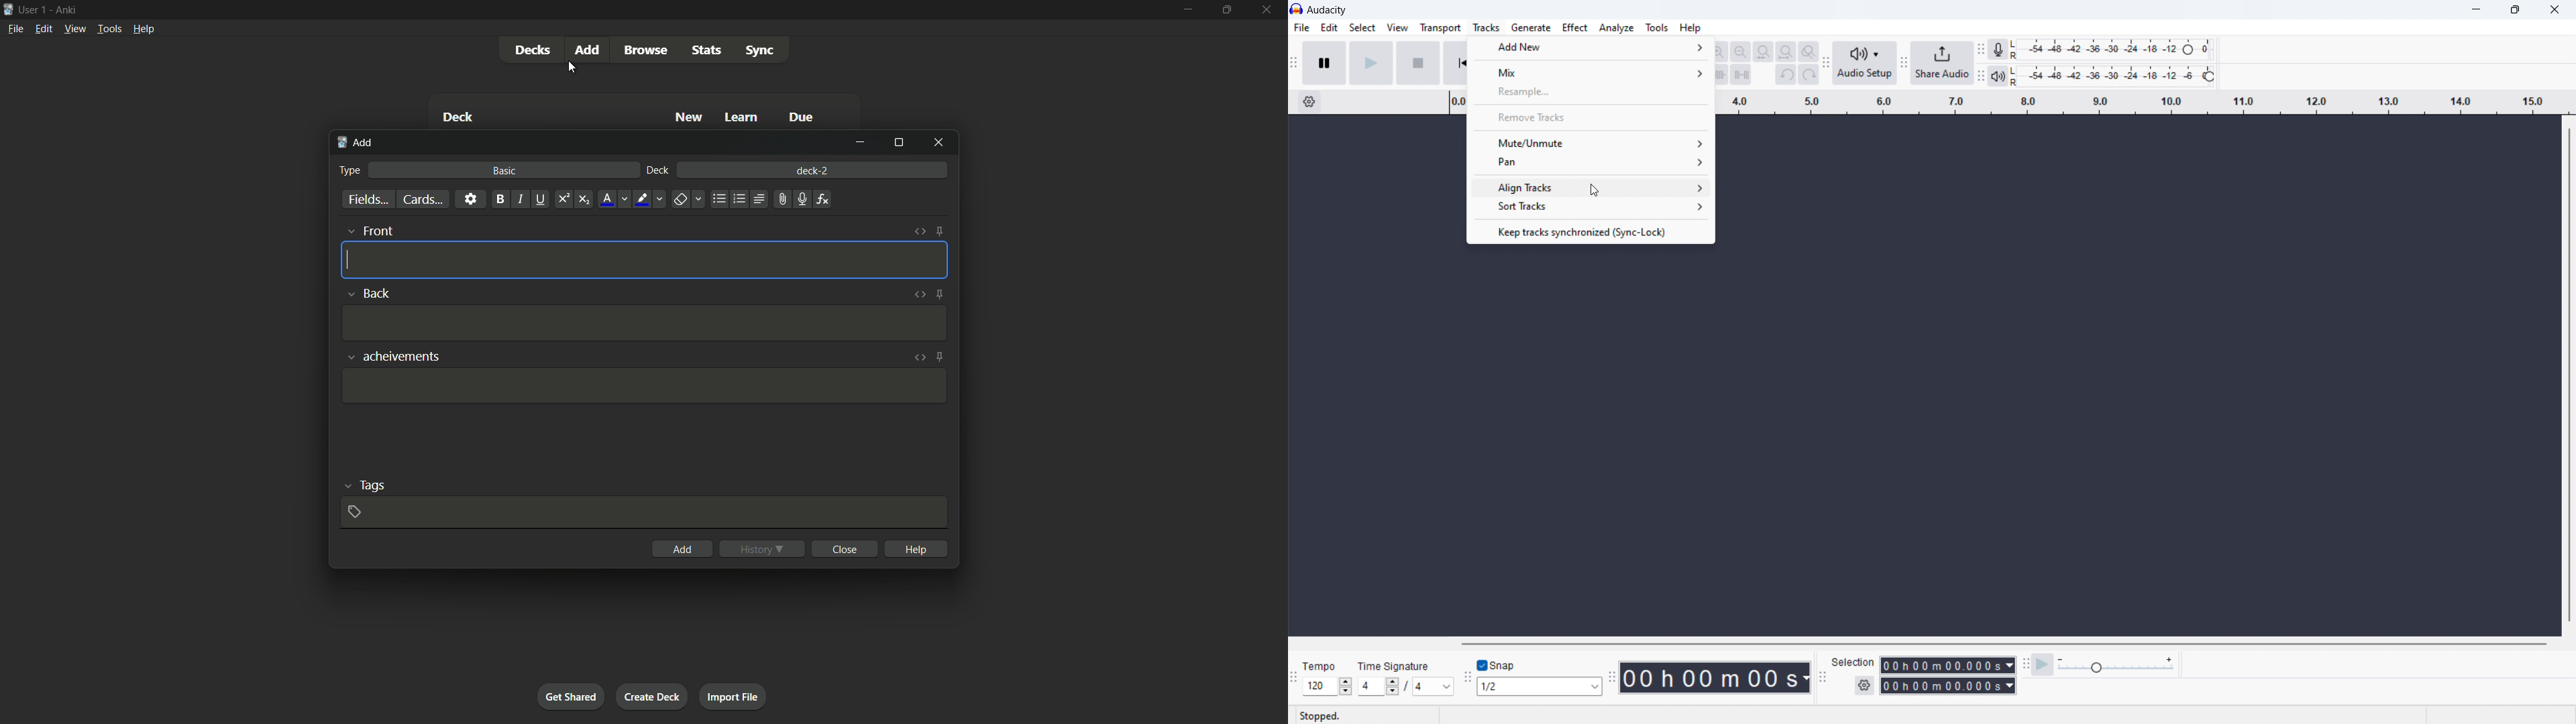 The image size is (2576, 728). What do you see at coordinates (1948, 665) in the screenshot?
I see `selection start time` at bounding box center [1948, 665].